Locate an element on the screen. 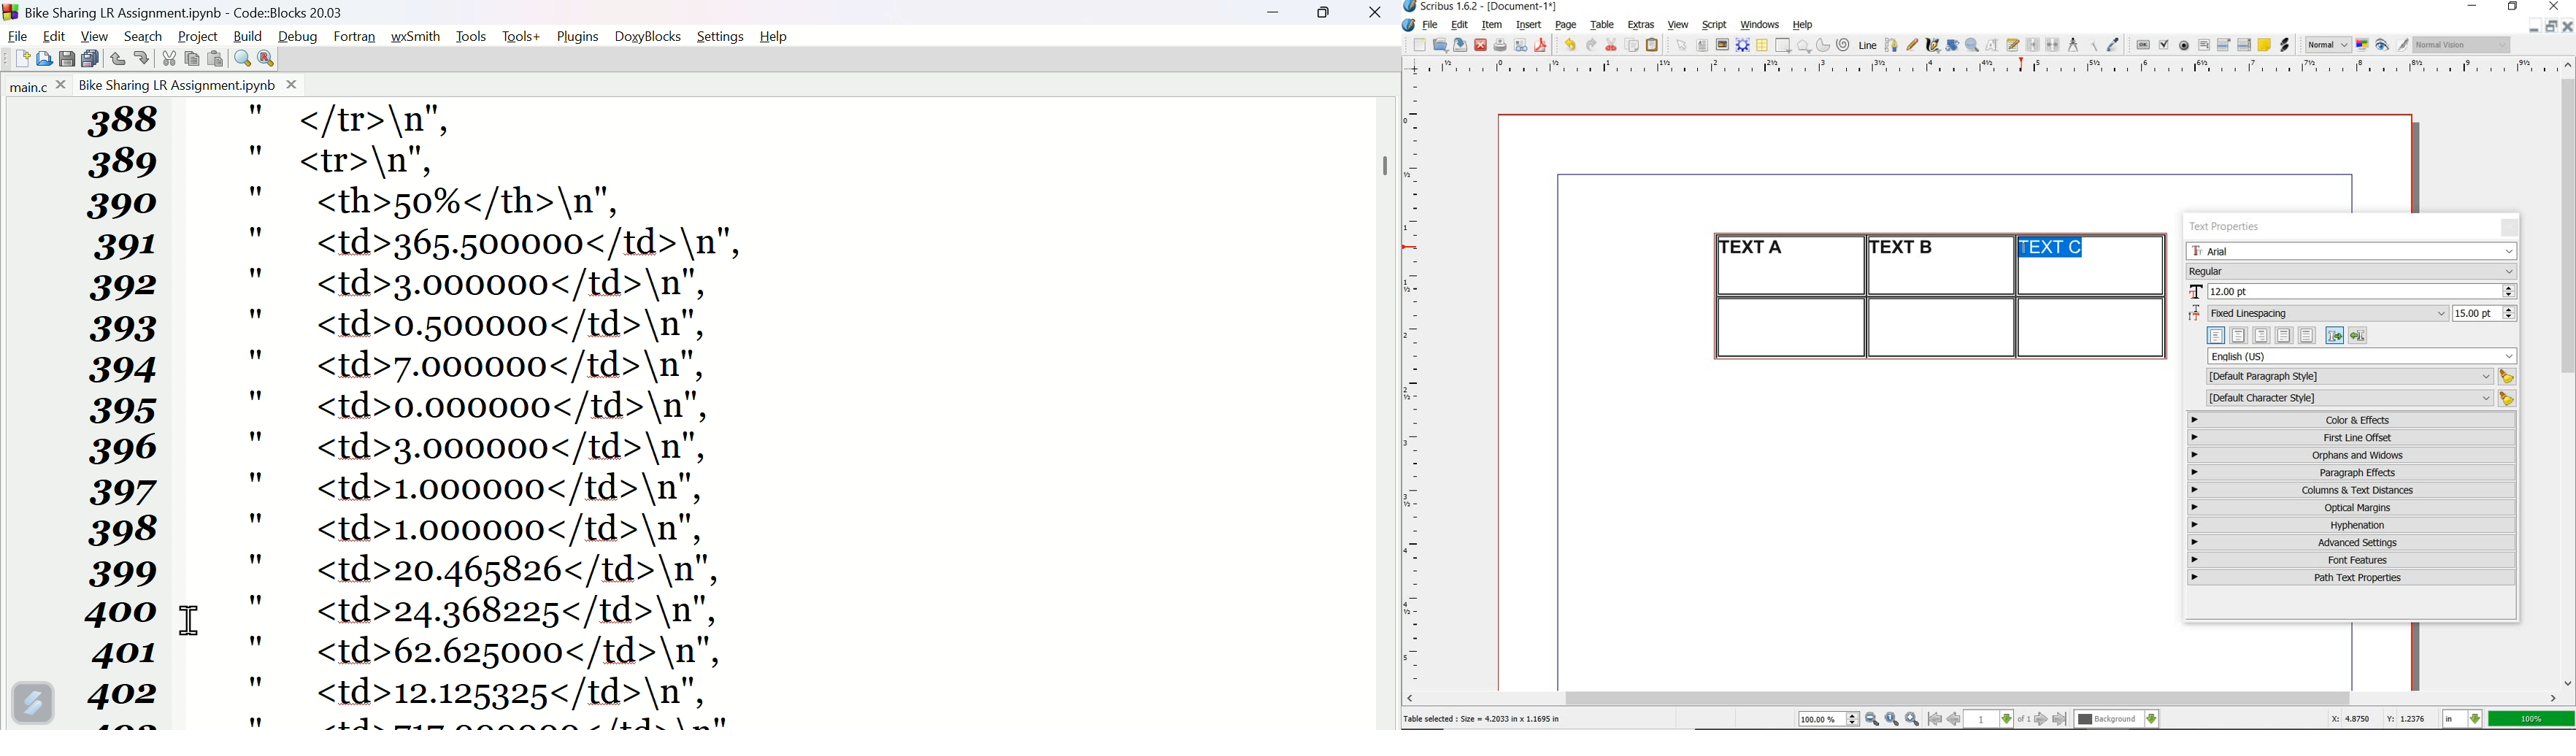  select image preview mode is located at coordinates (2327, 45).